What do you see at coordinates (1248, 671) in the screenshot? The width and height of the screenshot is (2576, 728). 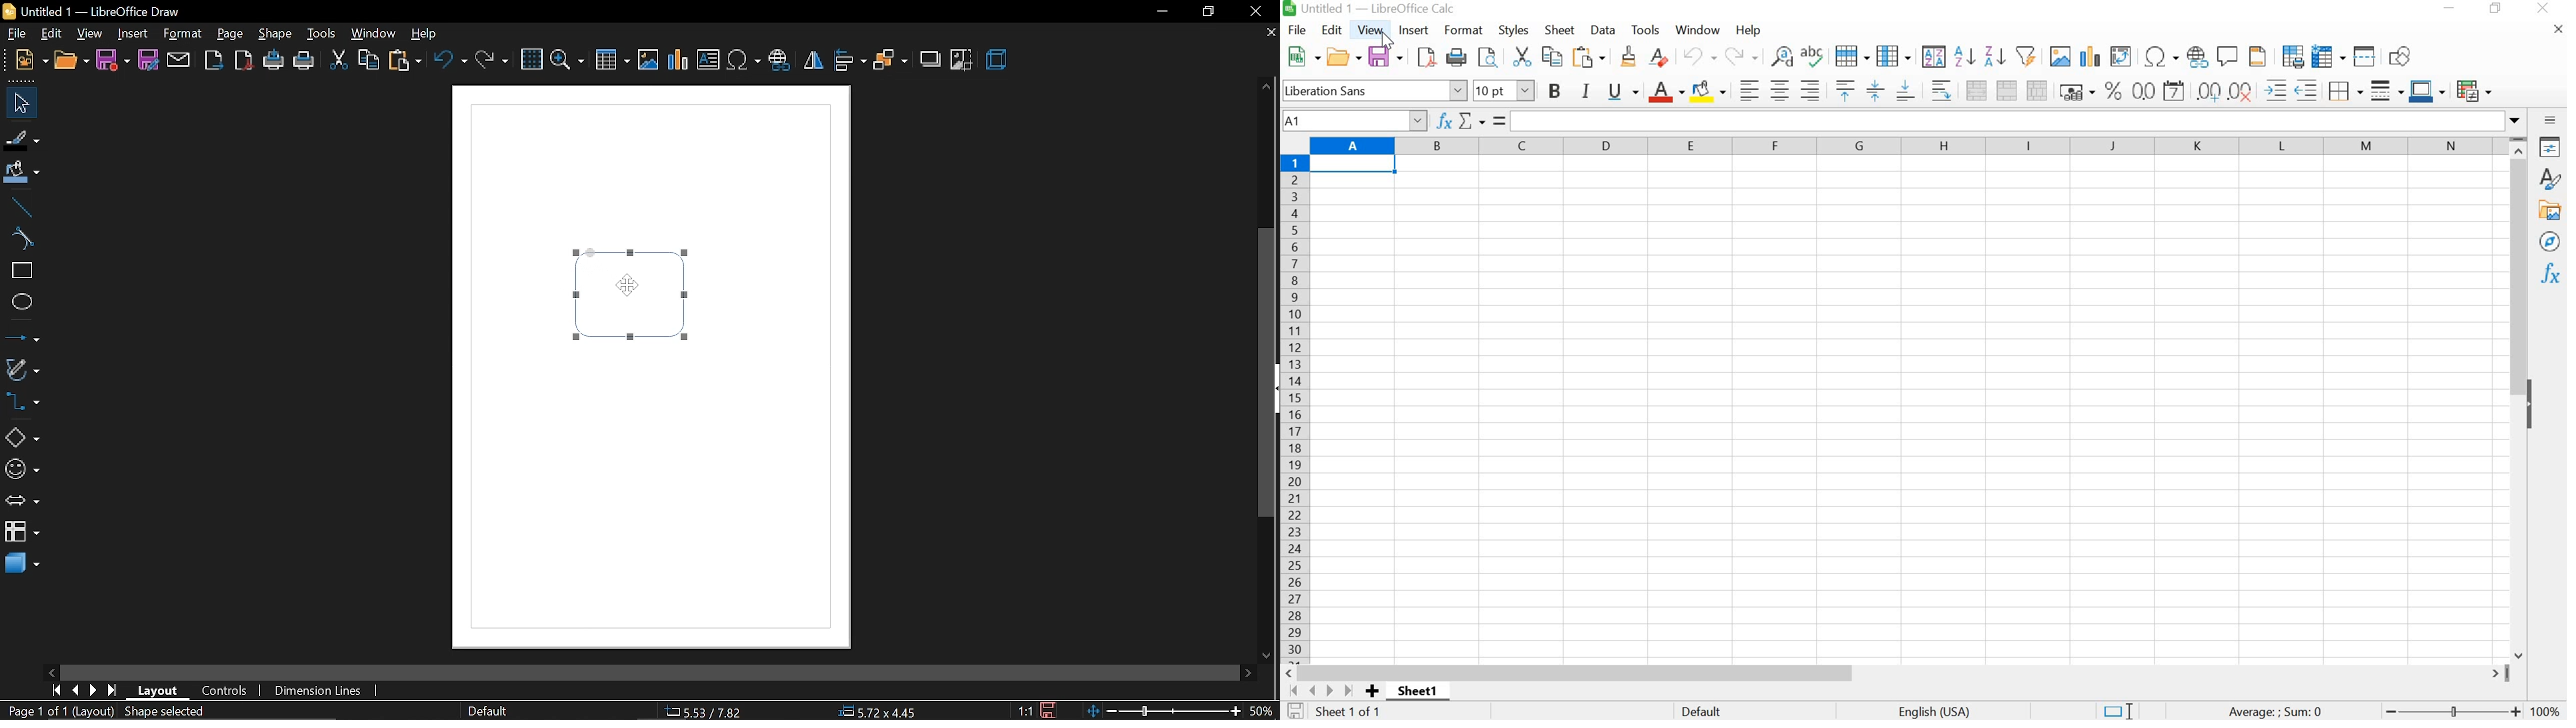 I see `move right` at bounding box center [1248, 671].